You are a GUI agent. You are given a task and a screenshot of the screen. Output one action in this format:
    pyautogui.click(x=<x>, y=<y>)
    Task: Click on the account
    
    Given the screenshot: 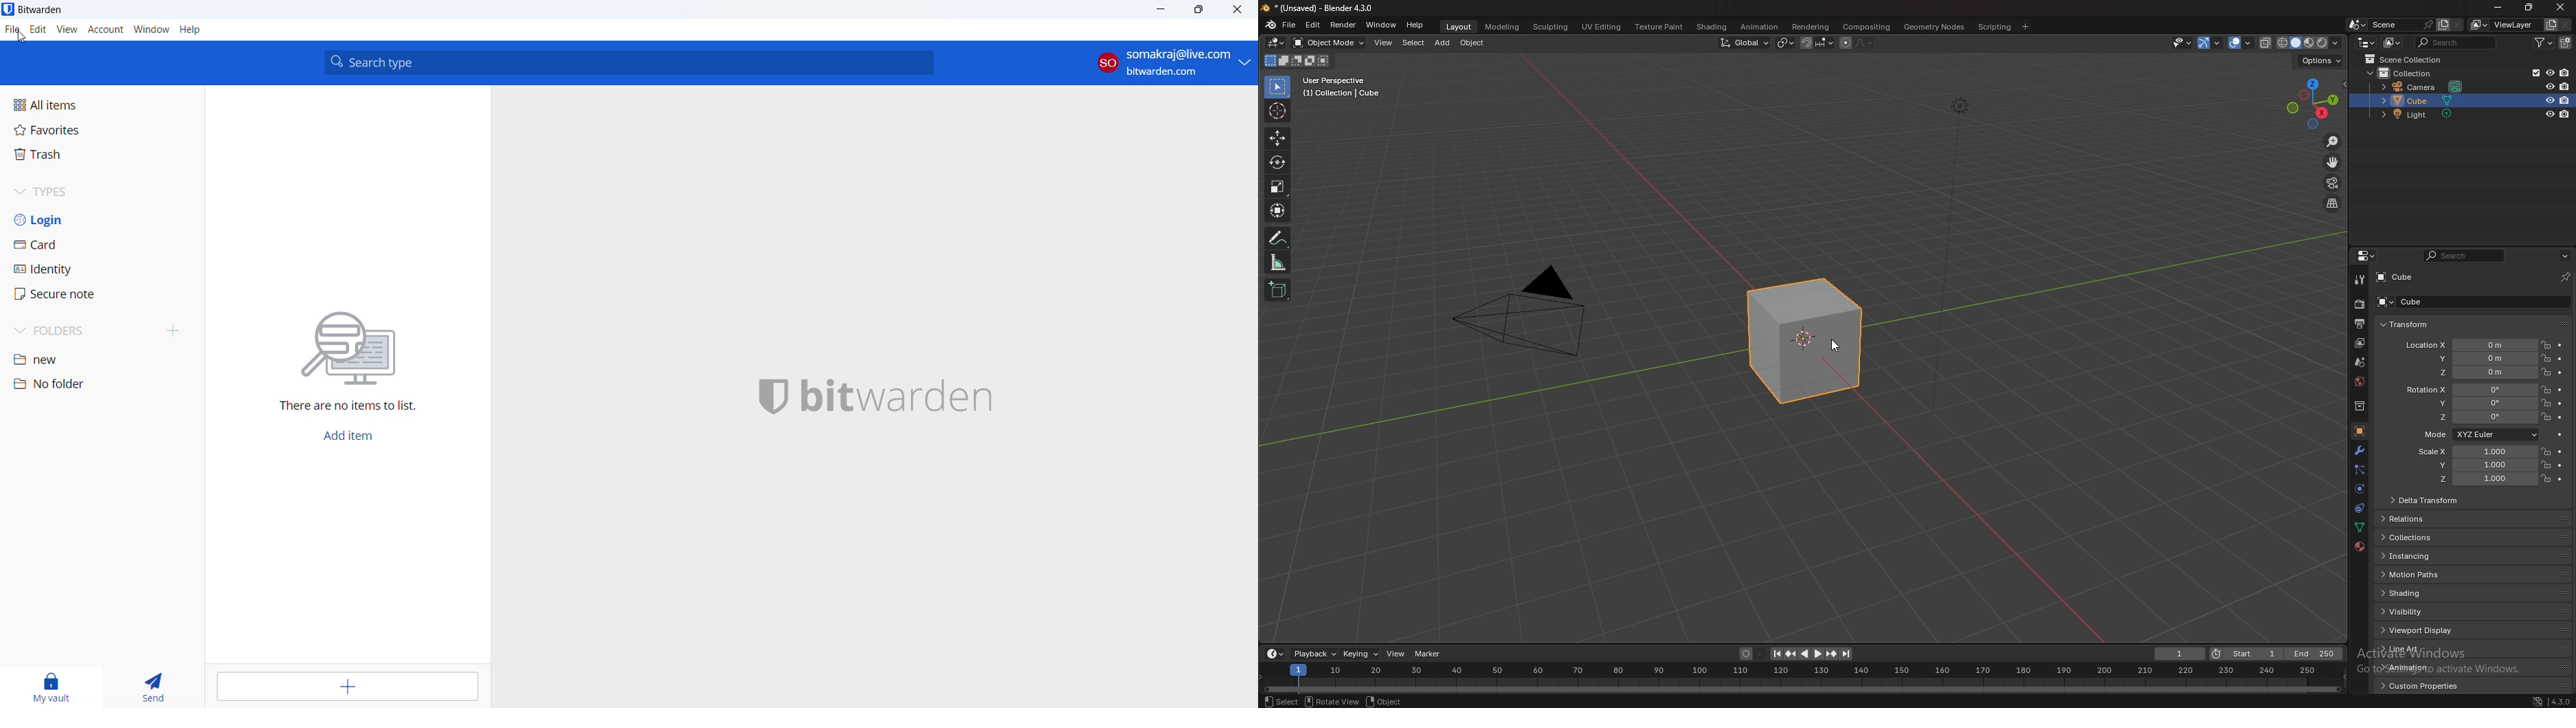 What is the action you would take?
    pyautogui.click(x=106, y=30)
    